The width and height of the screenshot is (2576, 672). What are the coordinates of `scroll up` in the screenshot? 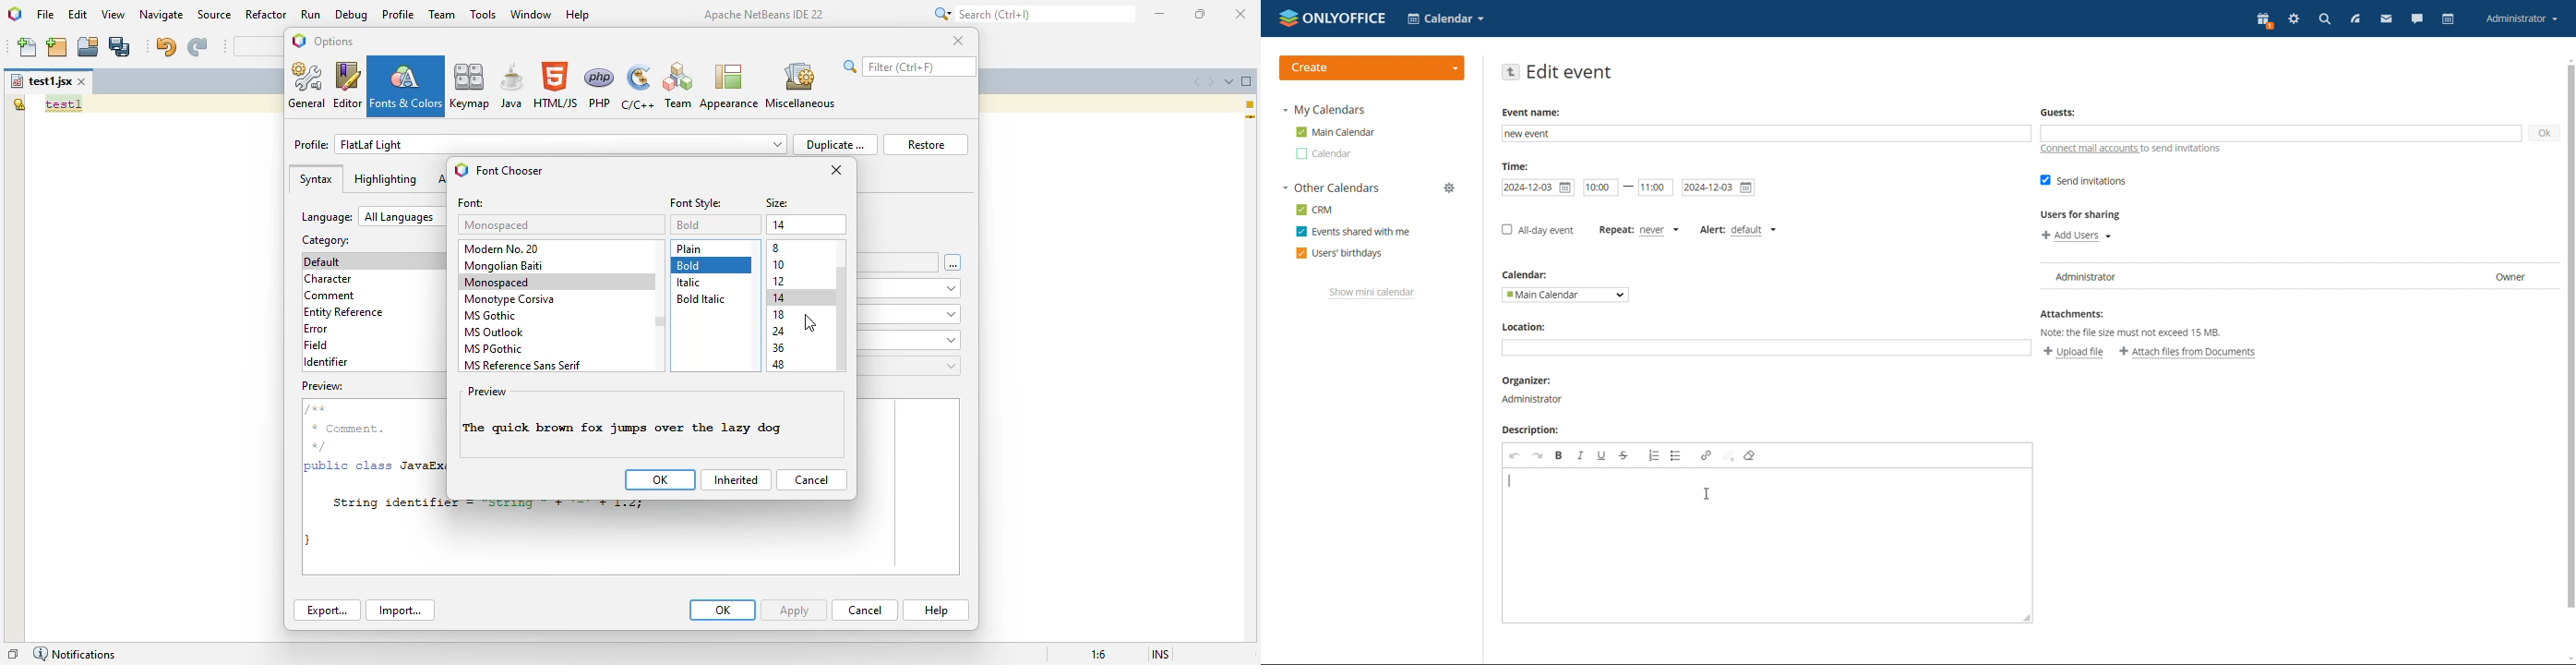 It's located at (2568, 59).